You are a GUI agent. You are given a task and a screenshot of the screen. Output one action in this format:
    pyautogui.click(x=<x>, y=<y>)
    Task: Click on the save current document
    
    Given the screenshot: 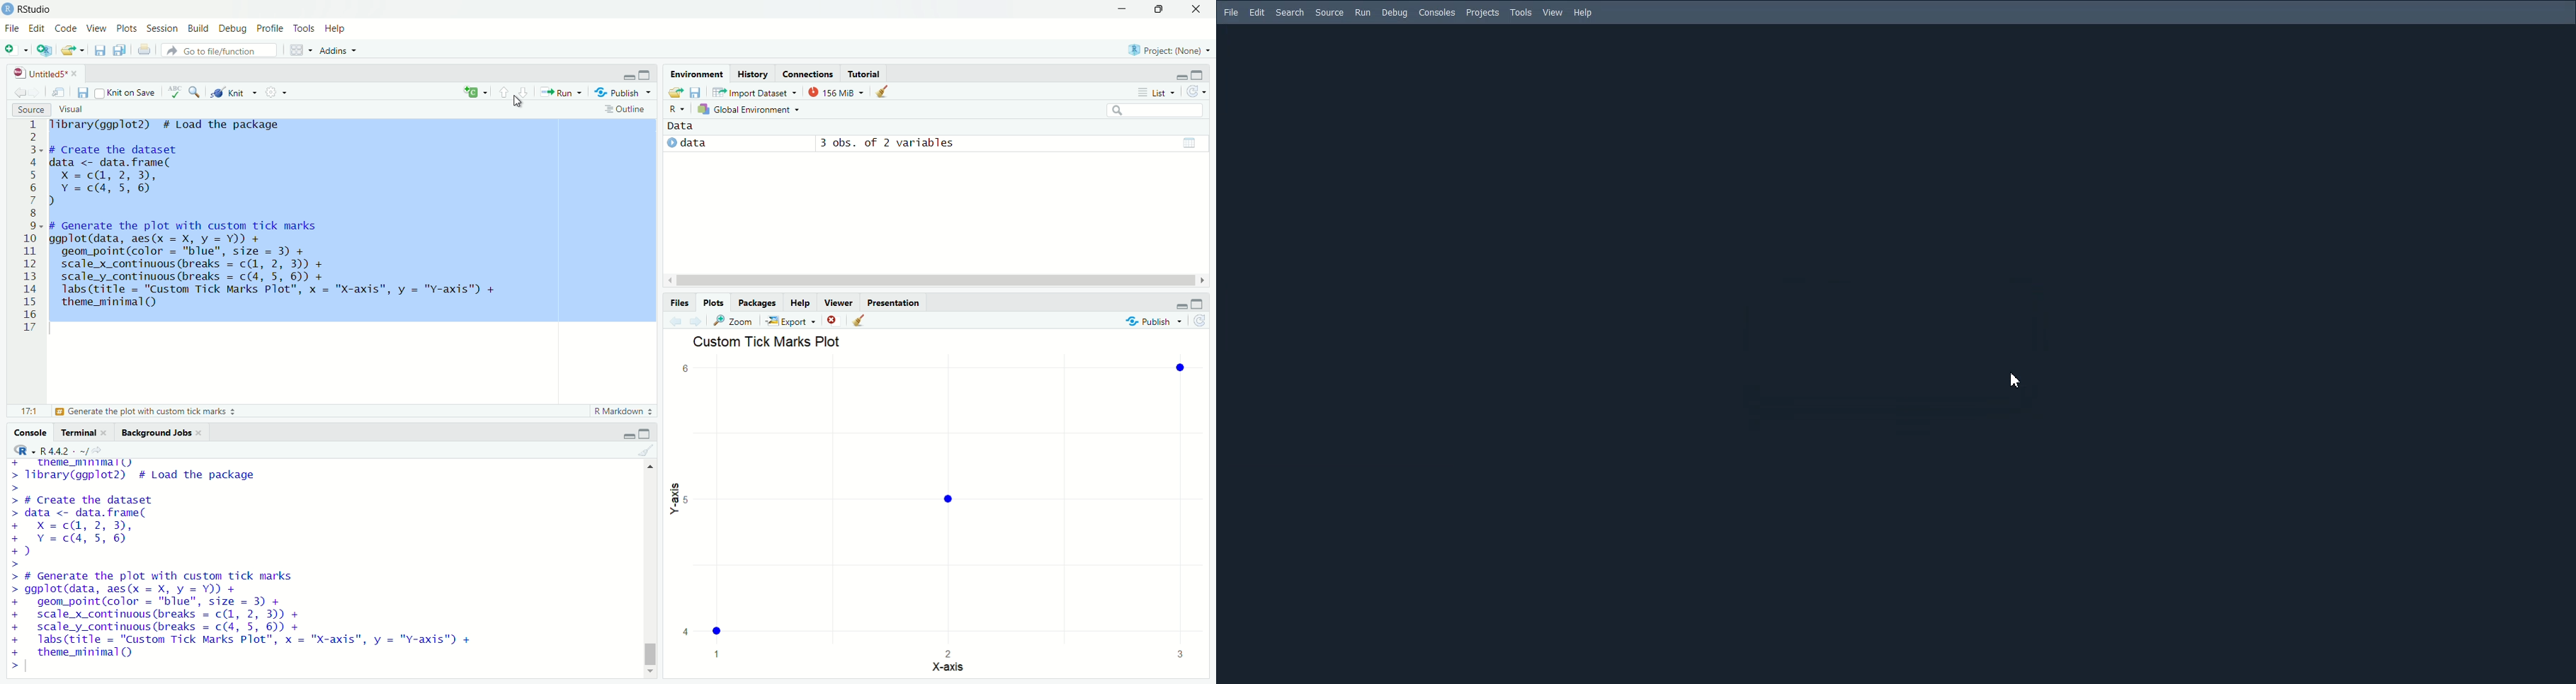 What is the action you would take?
    pyautogui.click(x=83, y=91)
    